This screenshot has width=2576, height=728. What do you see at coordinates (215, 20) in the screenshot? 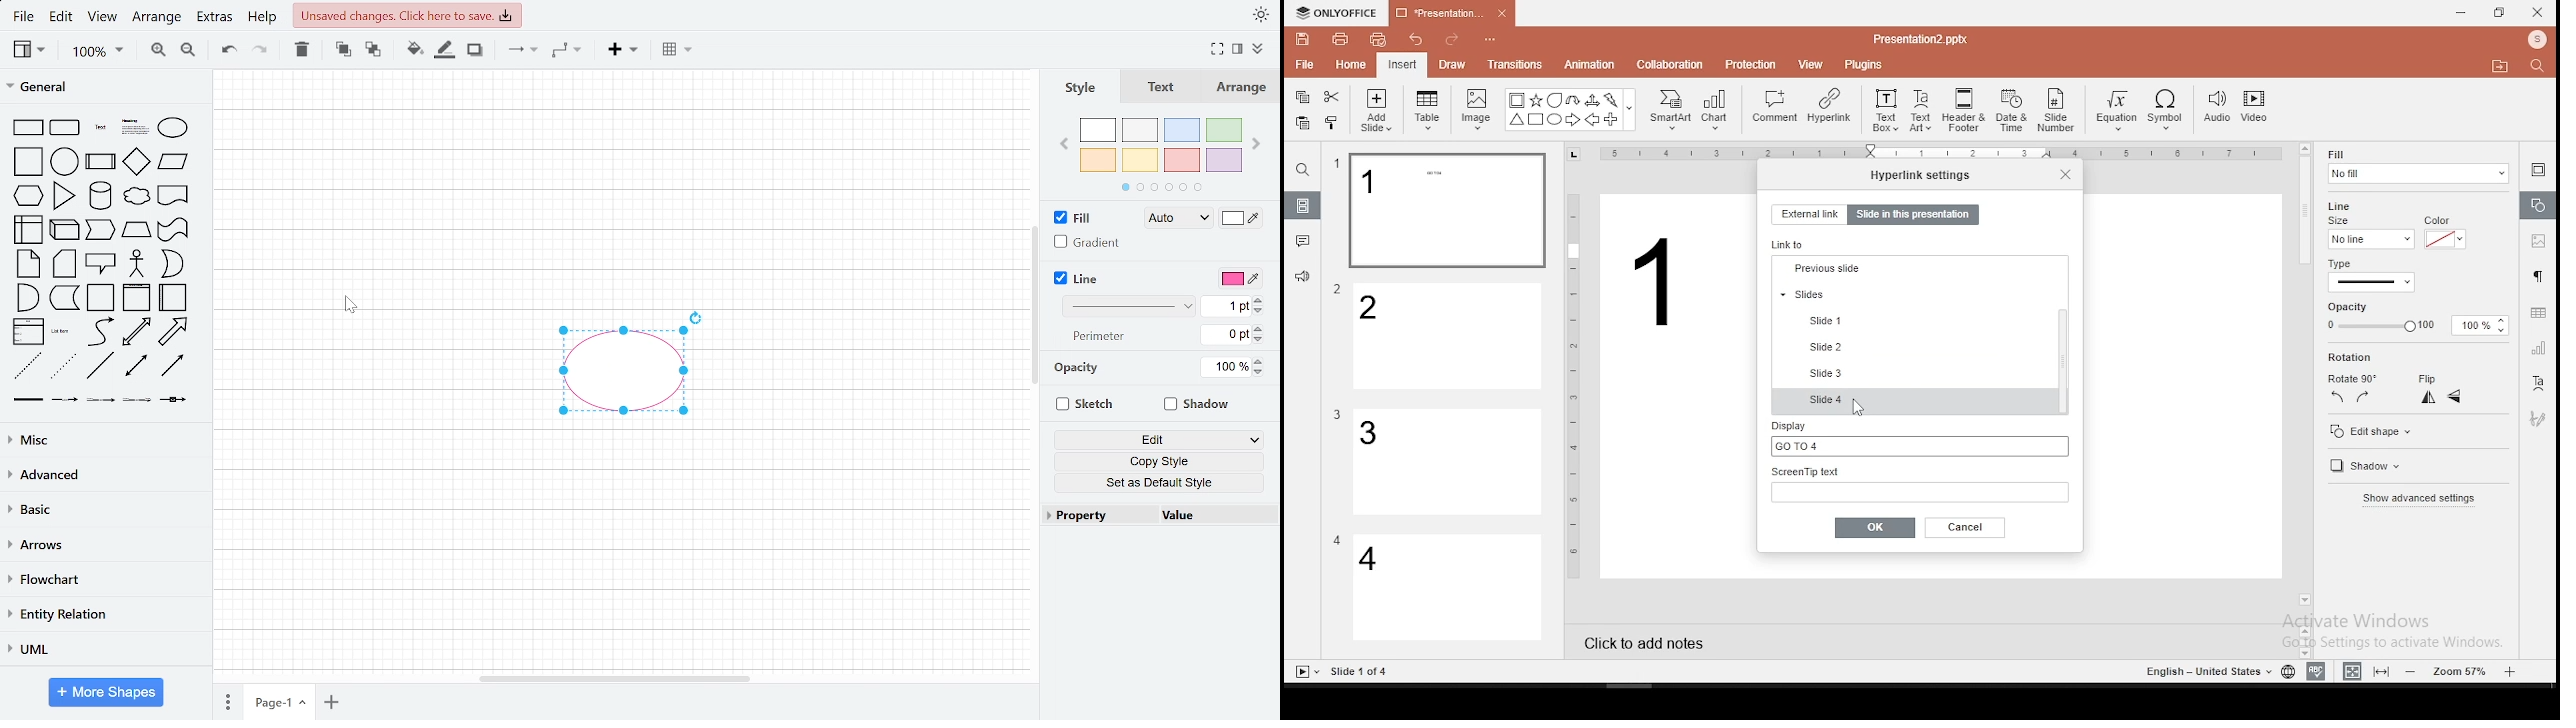
I see `extras` at bounding box center [215, 20].